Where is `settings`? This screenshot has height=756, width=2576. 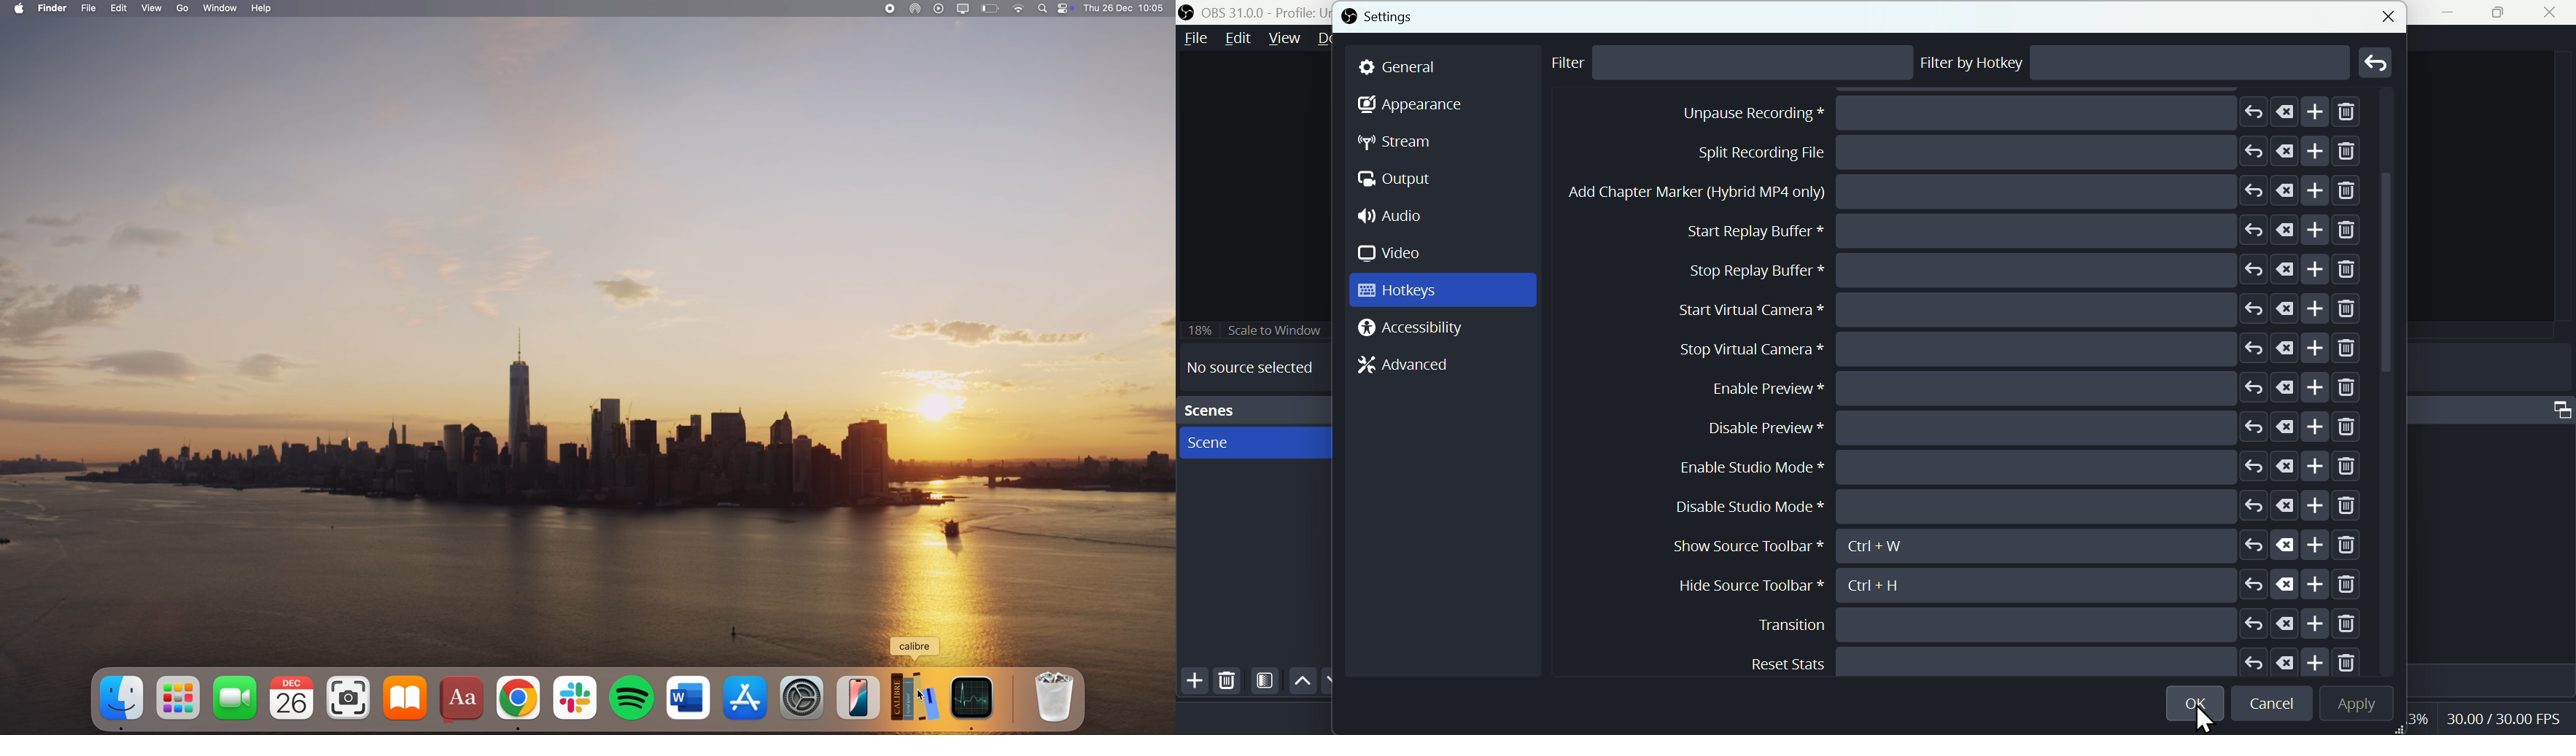
settings is located at coordinates (801, 698).